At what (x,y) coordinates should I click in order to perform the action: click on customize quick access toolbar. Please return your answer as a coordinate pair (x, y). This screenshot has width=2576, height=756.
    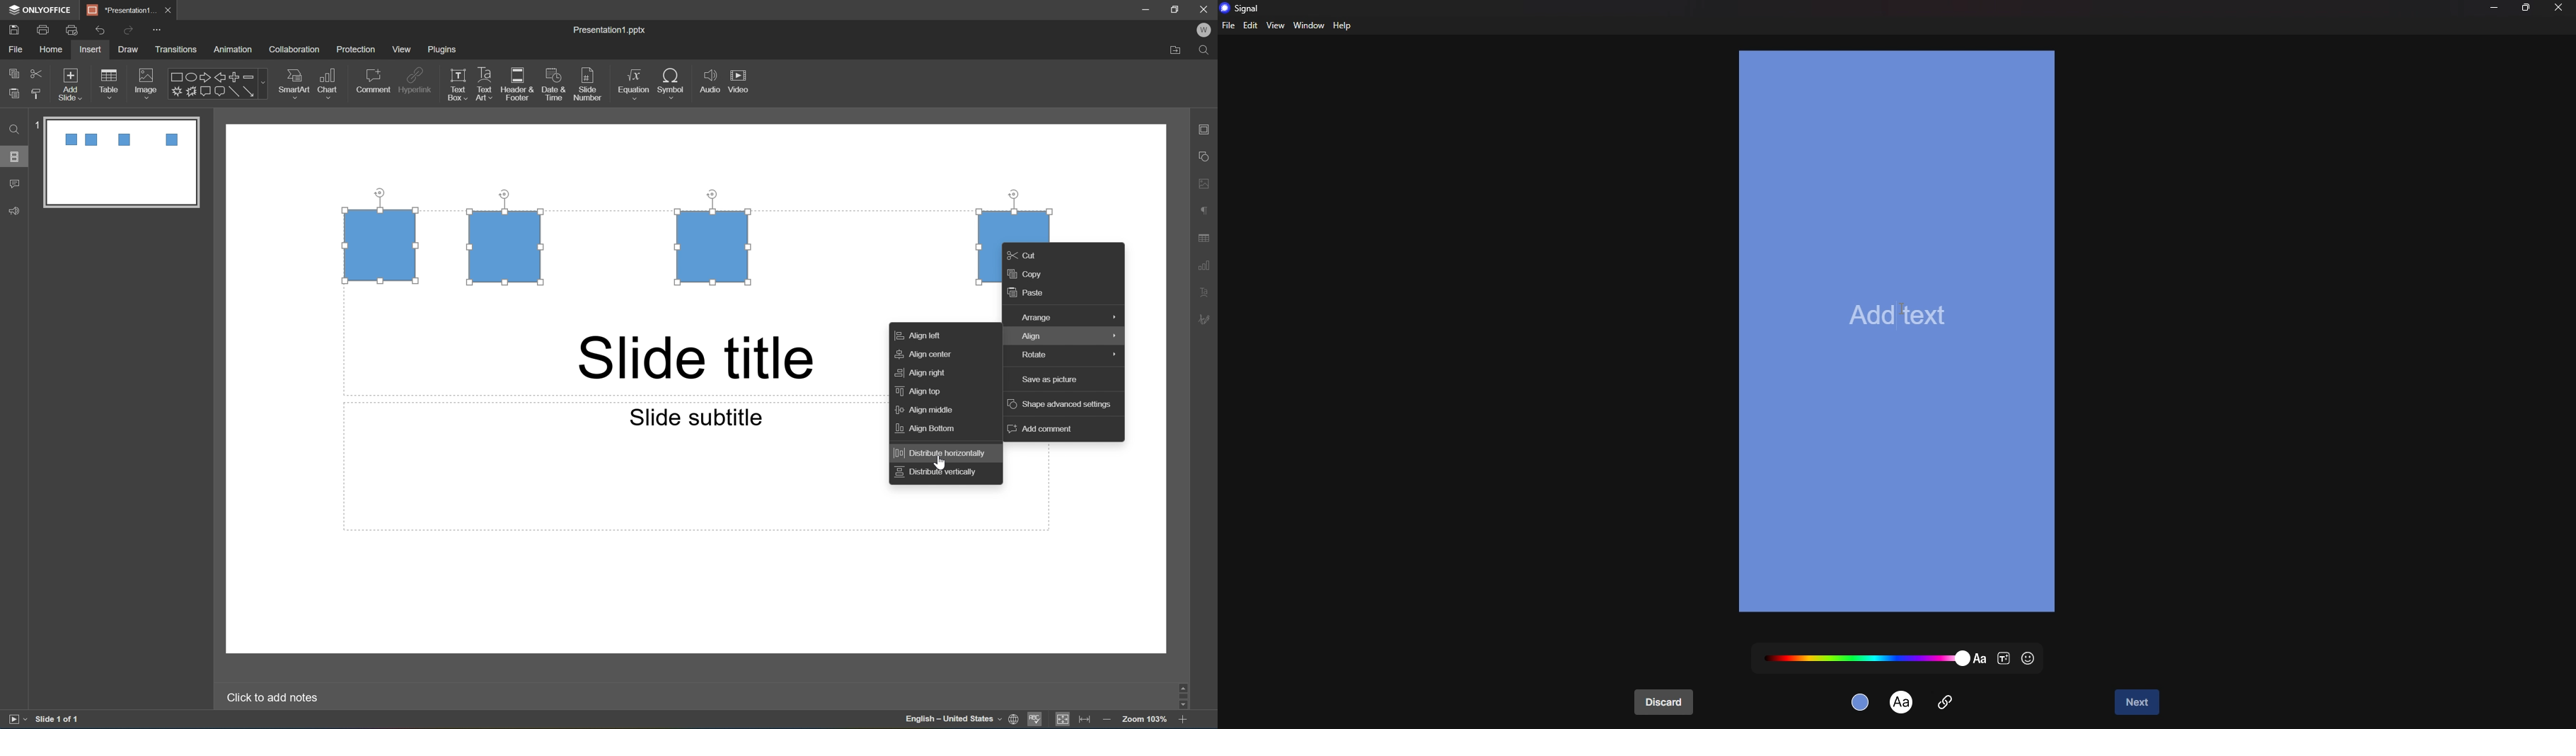
    Looking at the image, I should click on (157, 29).